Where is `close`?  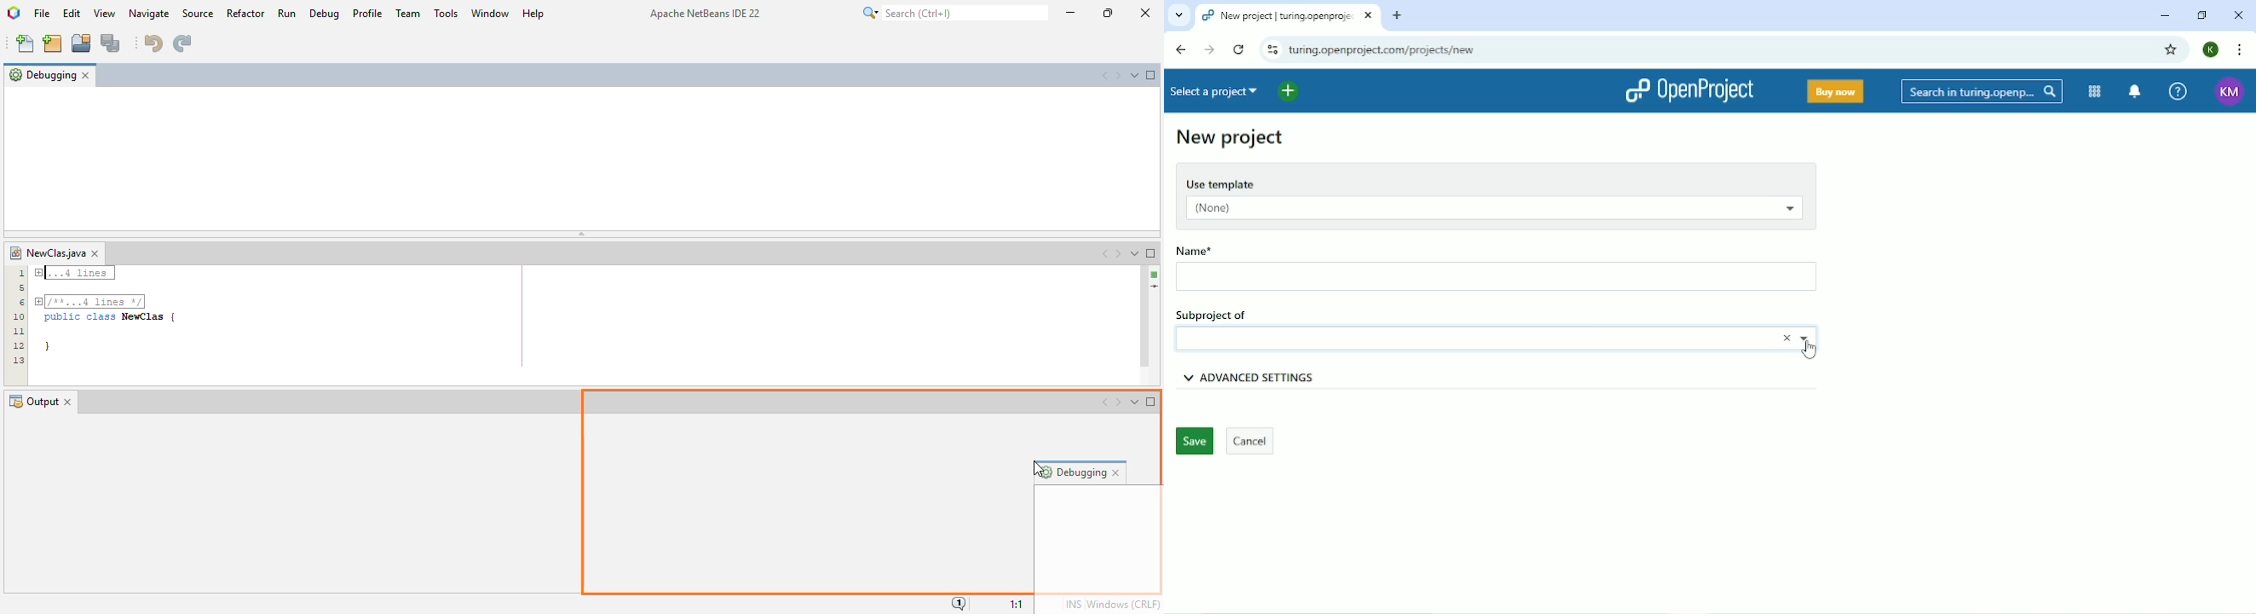
close is located at coordinates (1370, 14).